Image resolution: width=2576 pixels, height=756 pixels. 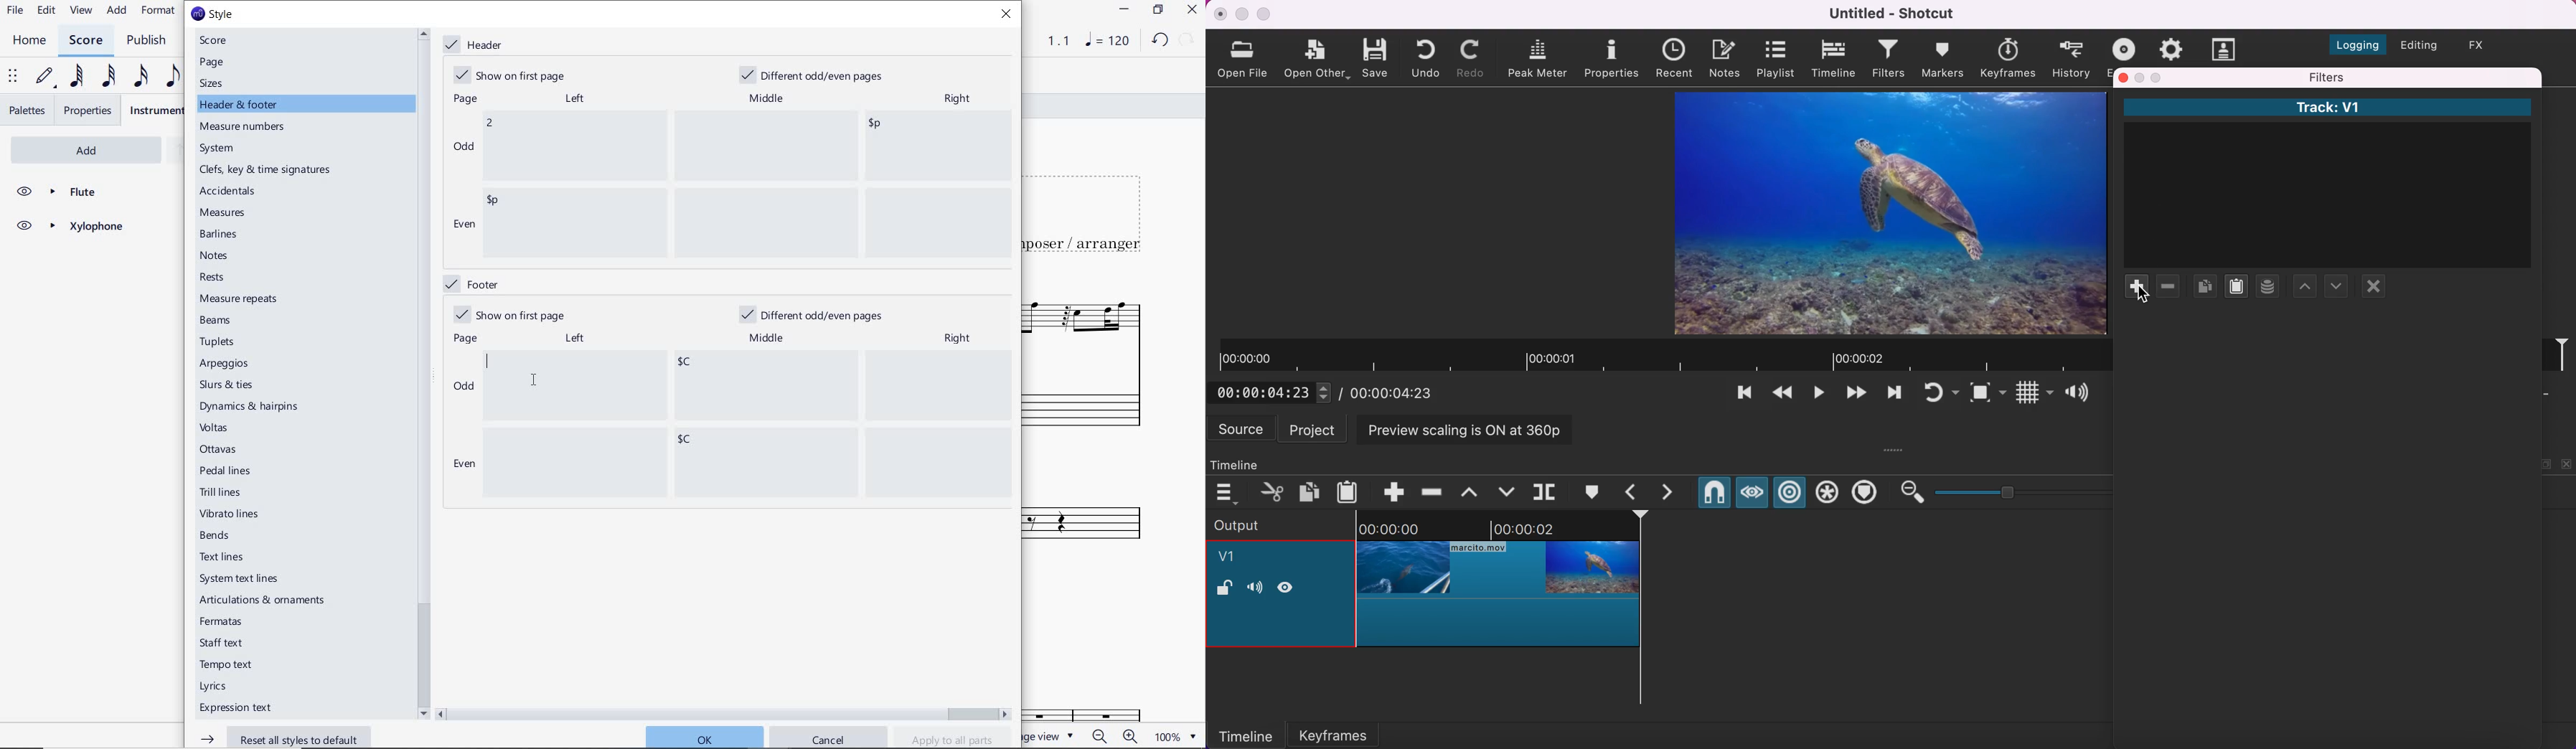 I want to click on PAGE VIEW, so click(x=1053, y=735).